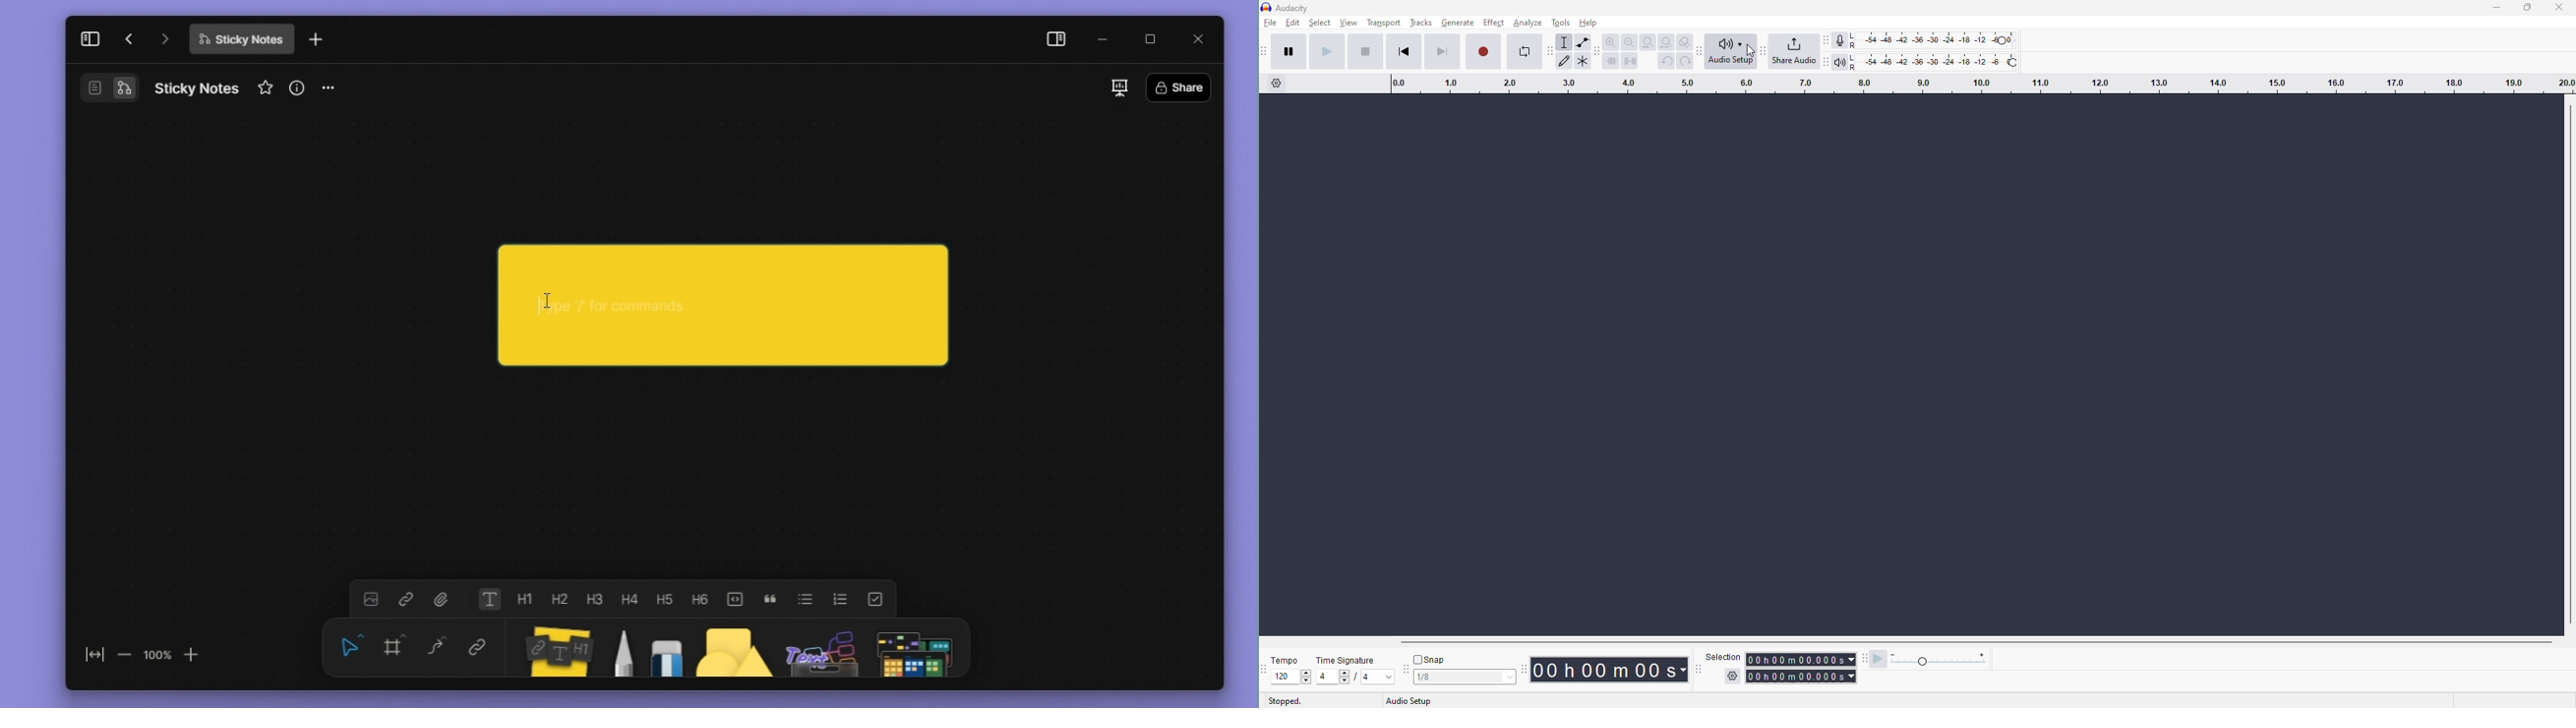 The image size is (2576, 728). I want to click on link, so click(483, 647).